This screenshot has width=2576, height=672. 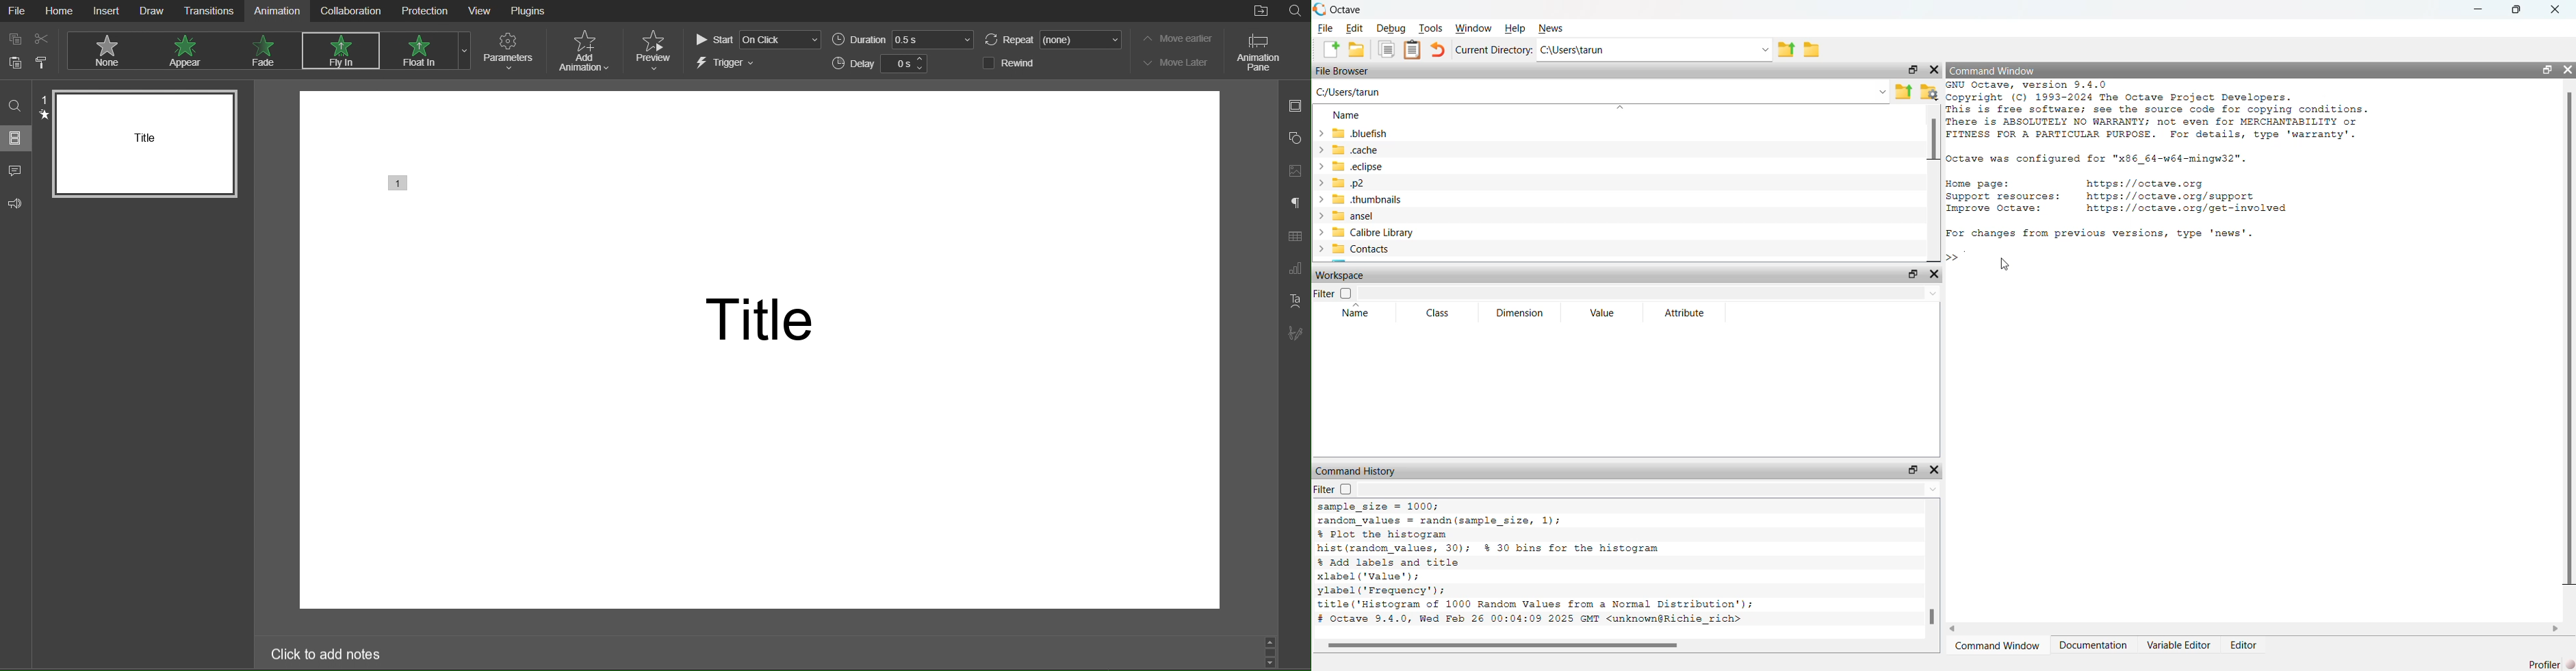 I want to click on Window, so click(x=1474, y=28).